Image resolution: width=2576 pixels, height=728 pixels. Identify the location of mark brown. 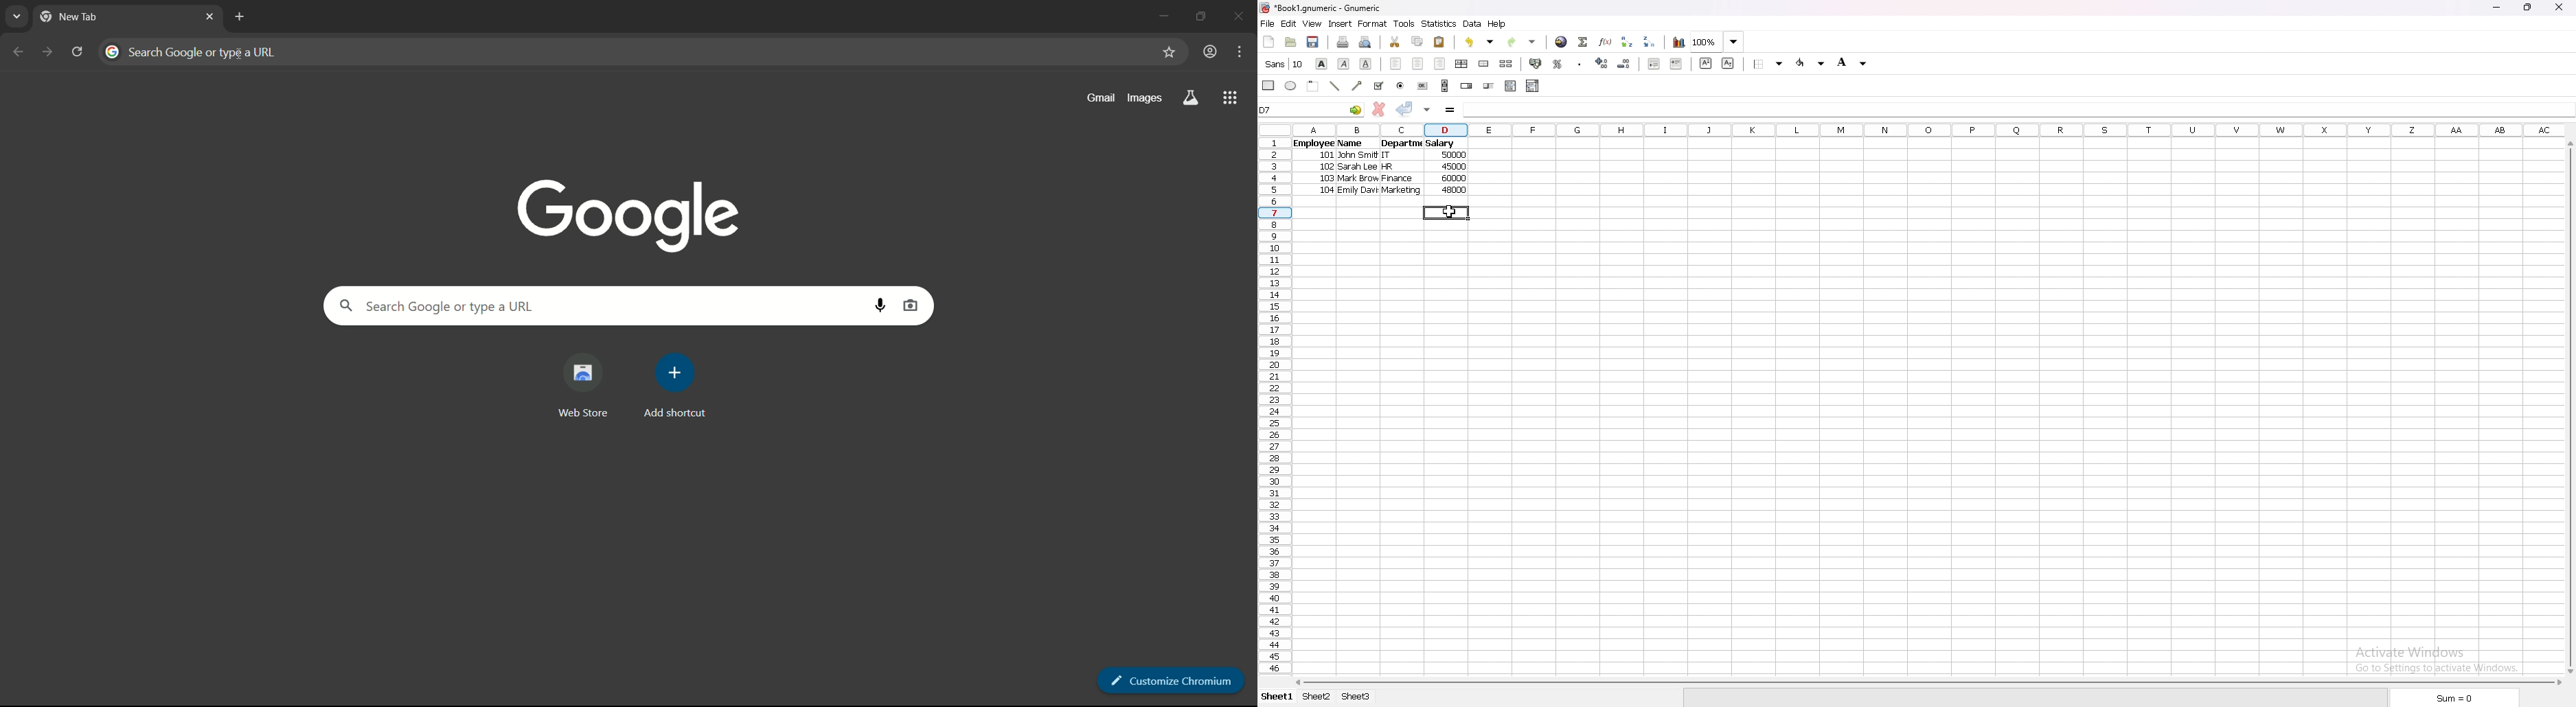
(1357, 179).